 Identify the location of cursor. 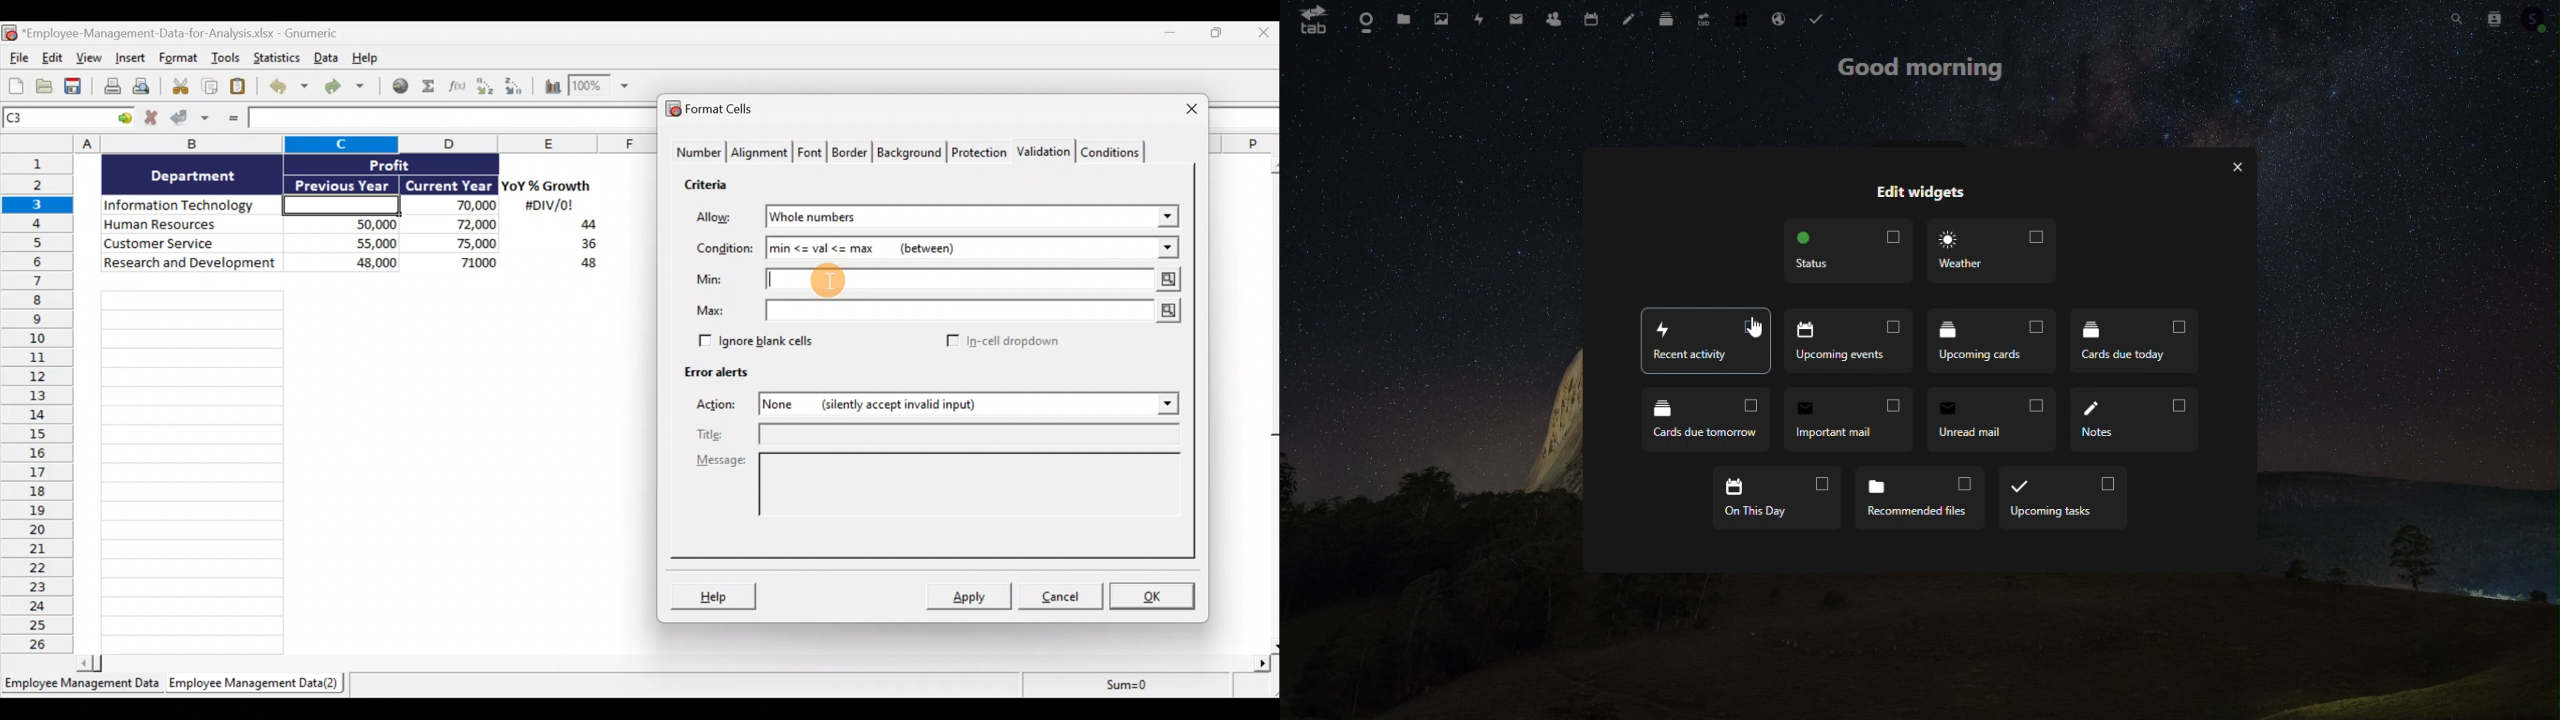
(1754, 325).